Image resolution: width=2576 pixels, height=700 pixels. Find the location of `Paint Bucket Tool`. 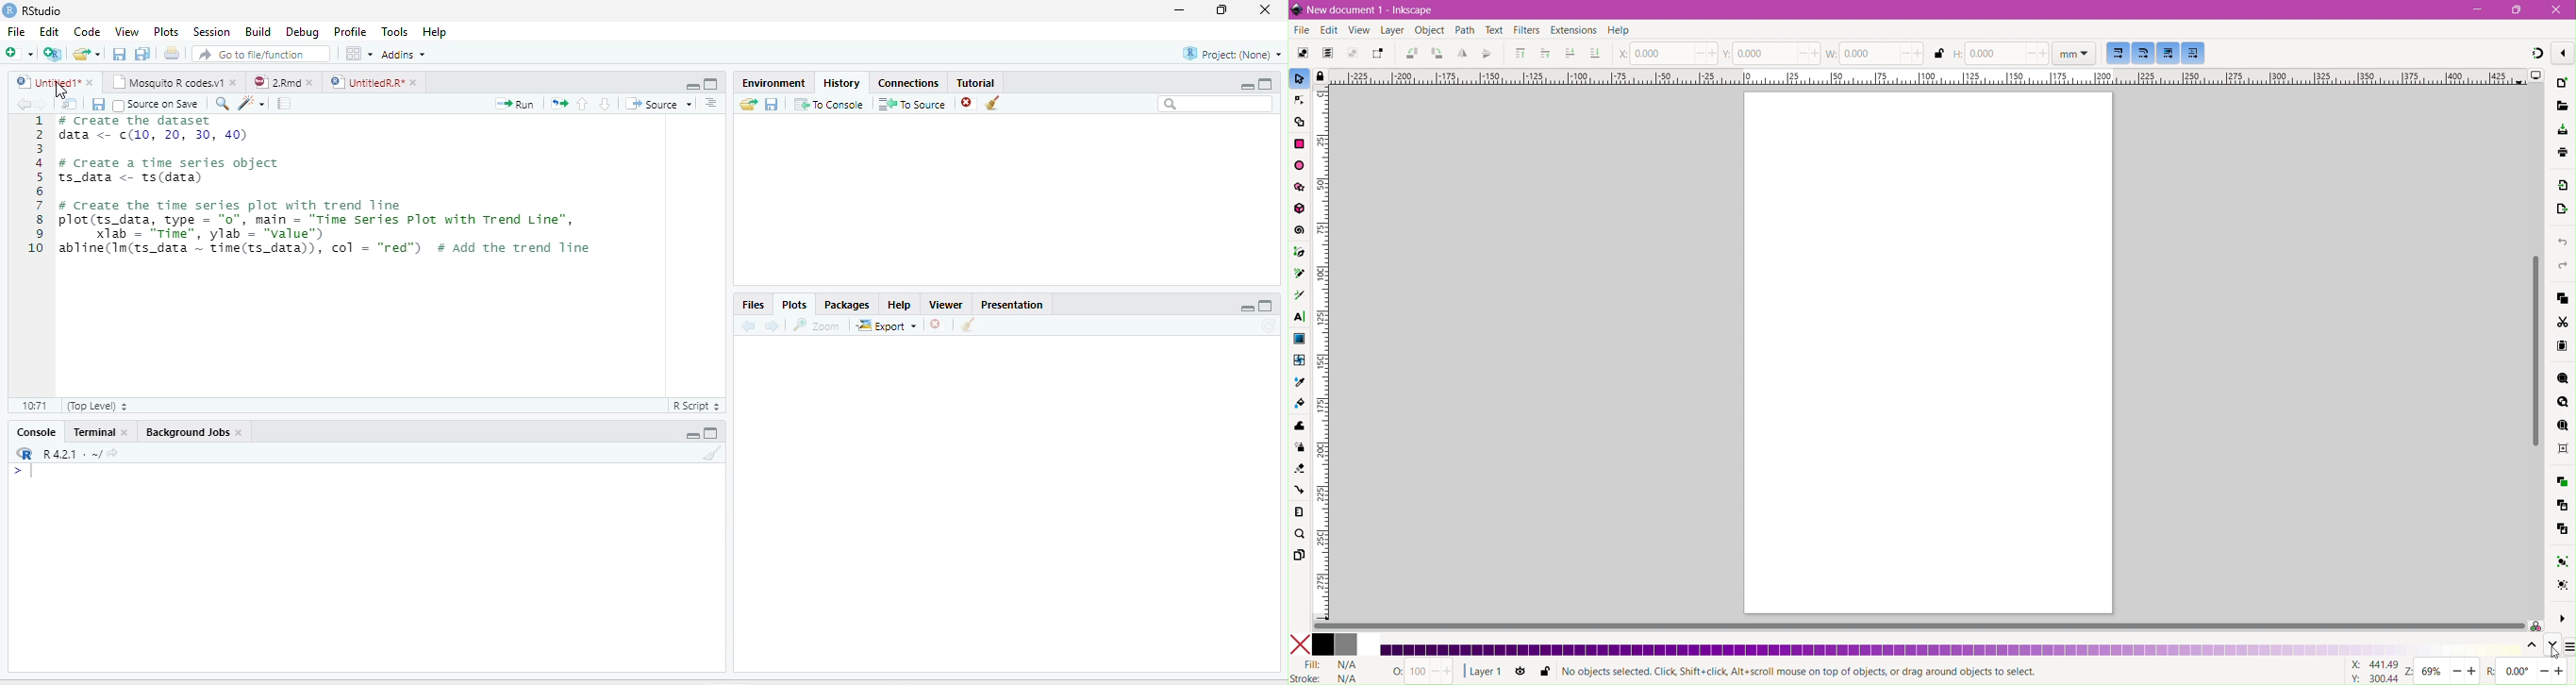

Paint Bucket Tool is located at coordinates (1299, 403).